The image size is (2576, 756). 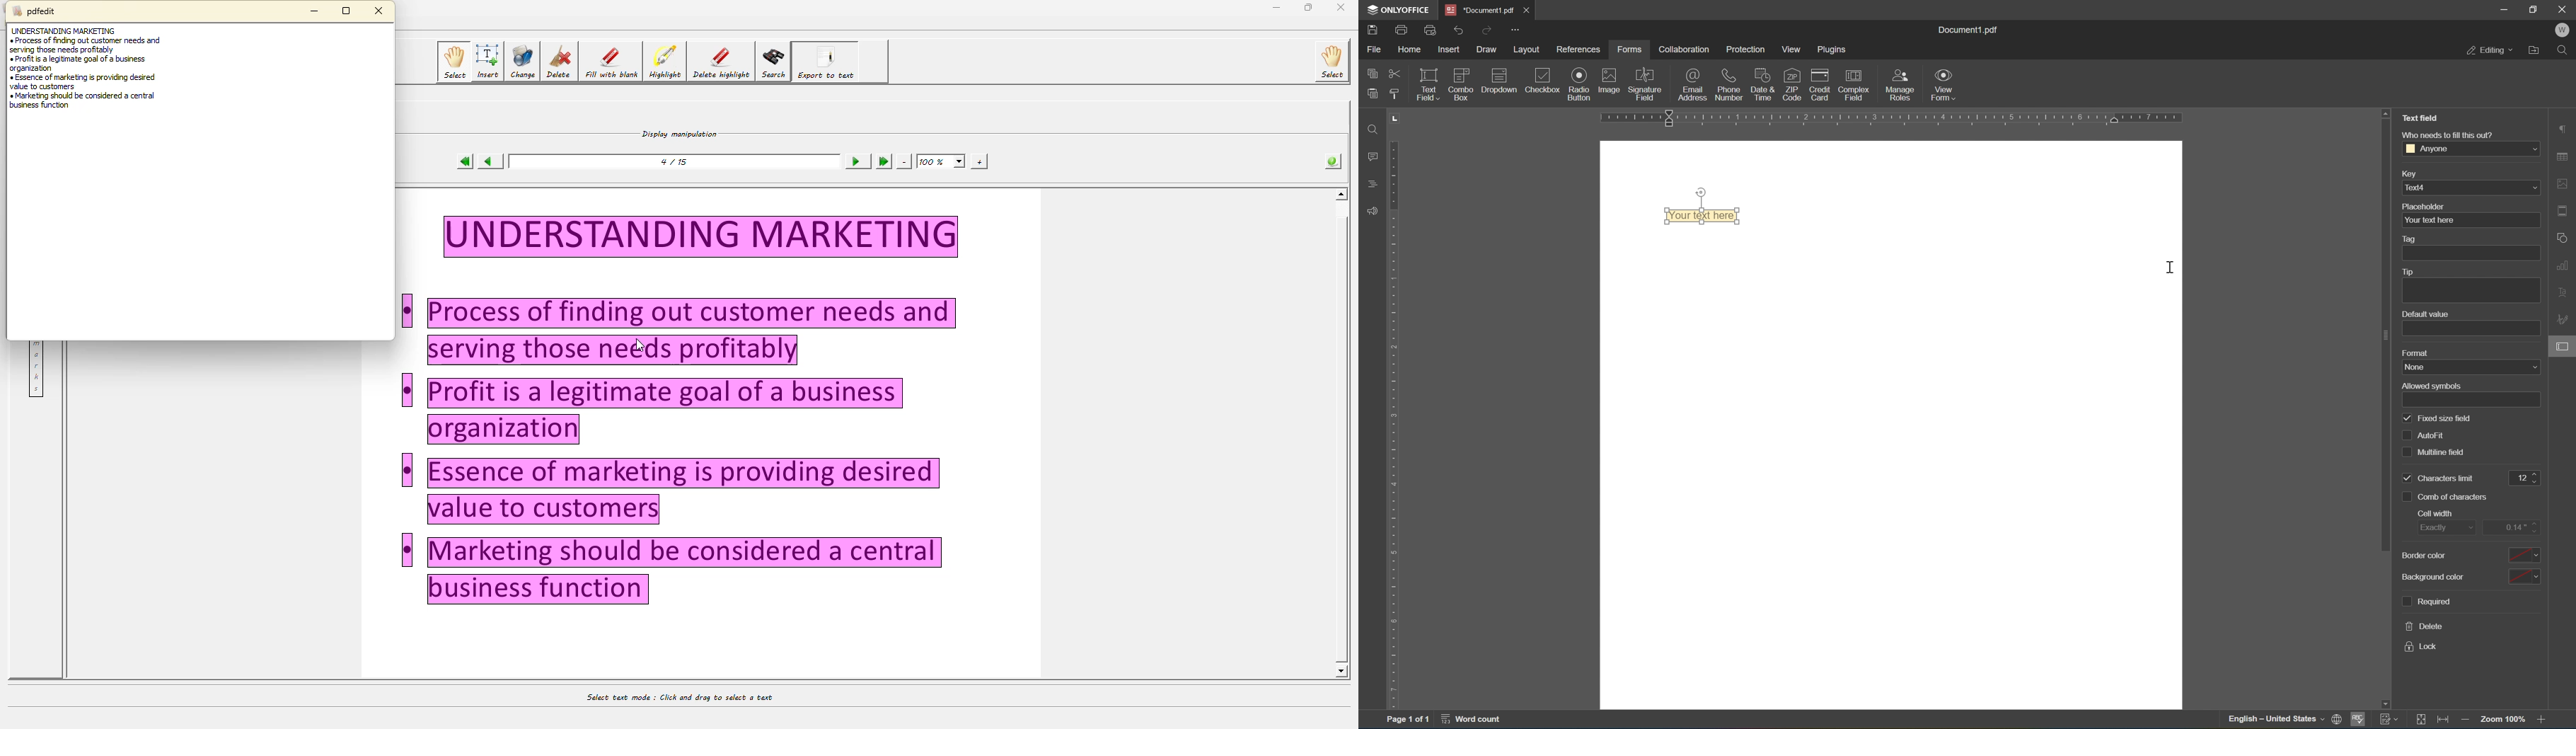 I want to click on headings, so click(x=1373, y=187).